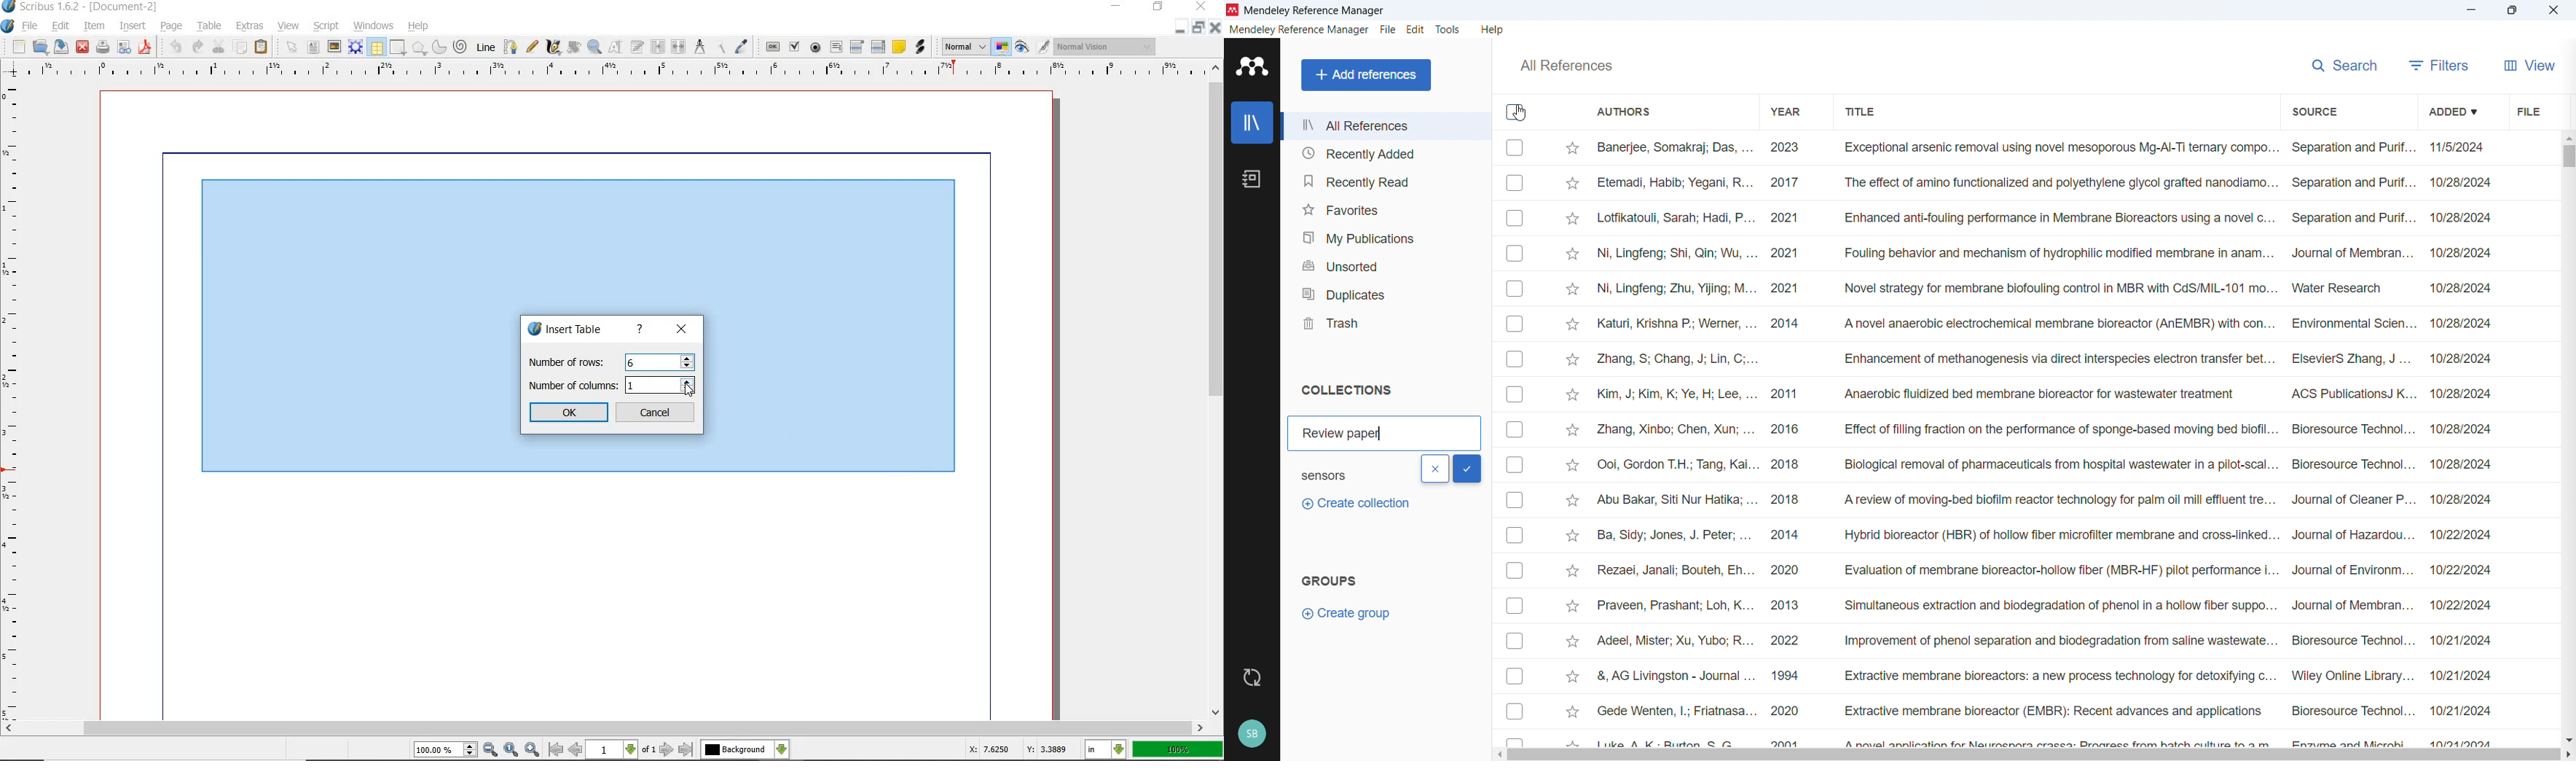  I want to click on Select respective publication, so click(1515, 183).